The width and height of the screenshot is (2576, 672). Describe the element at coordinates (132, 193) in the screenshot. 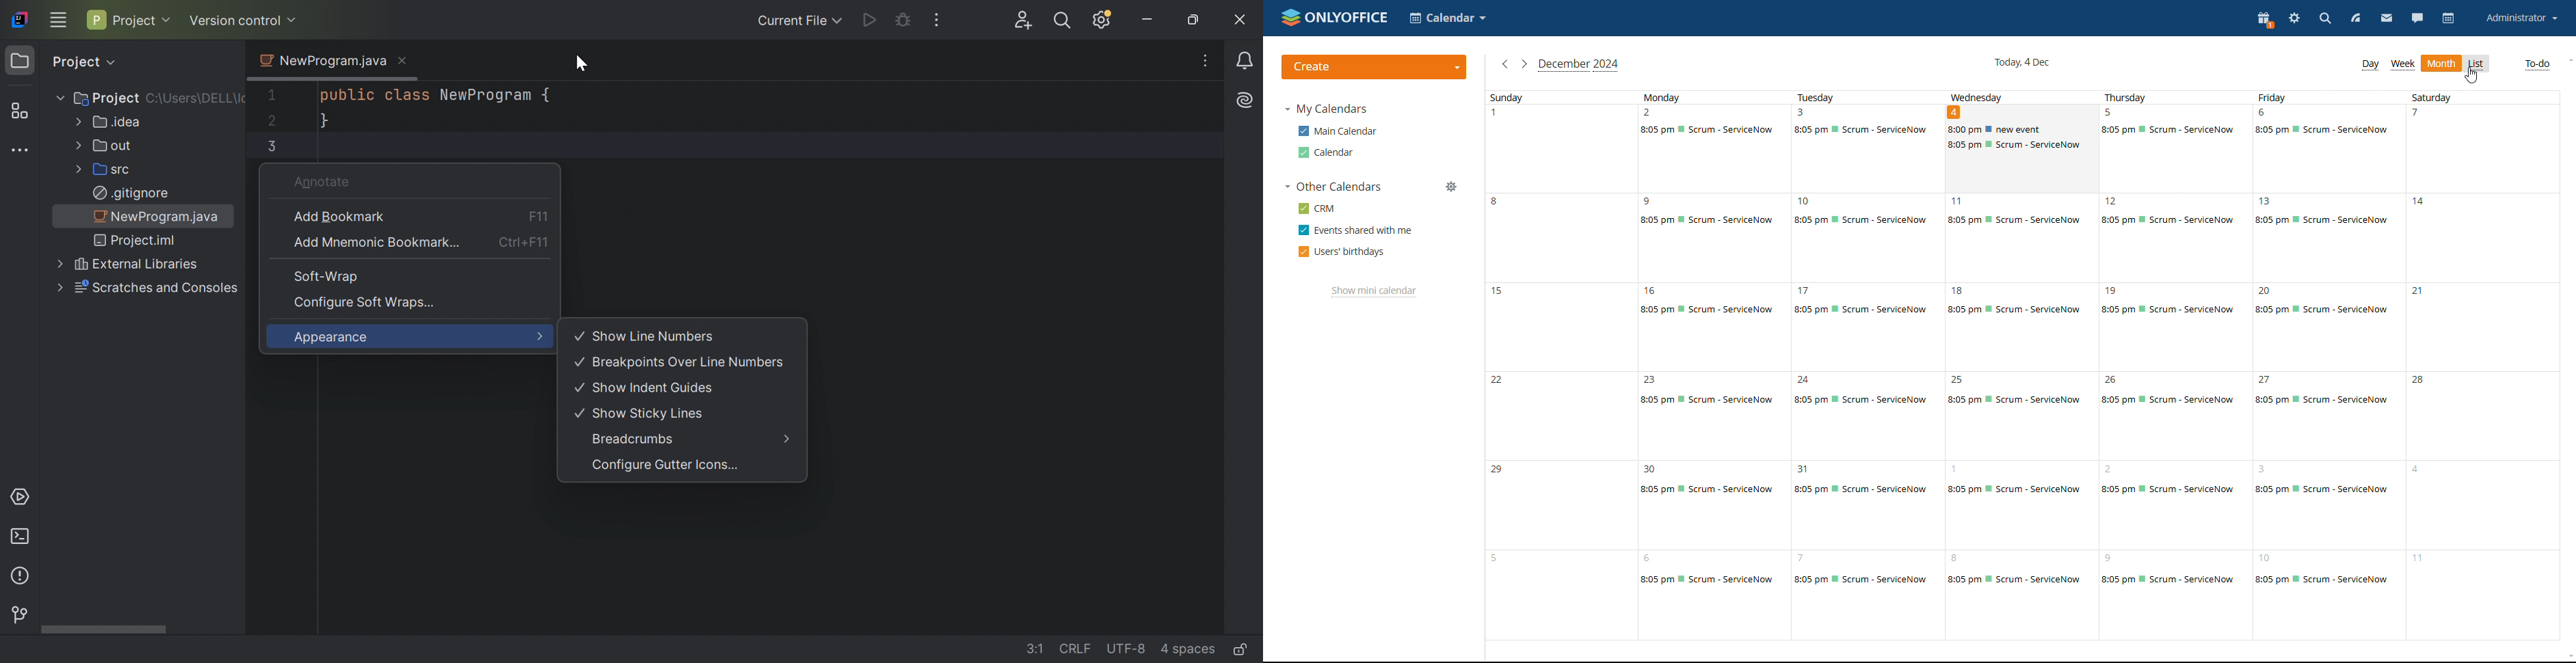

I see `.gitignore` at that location.